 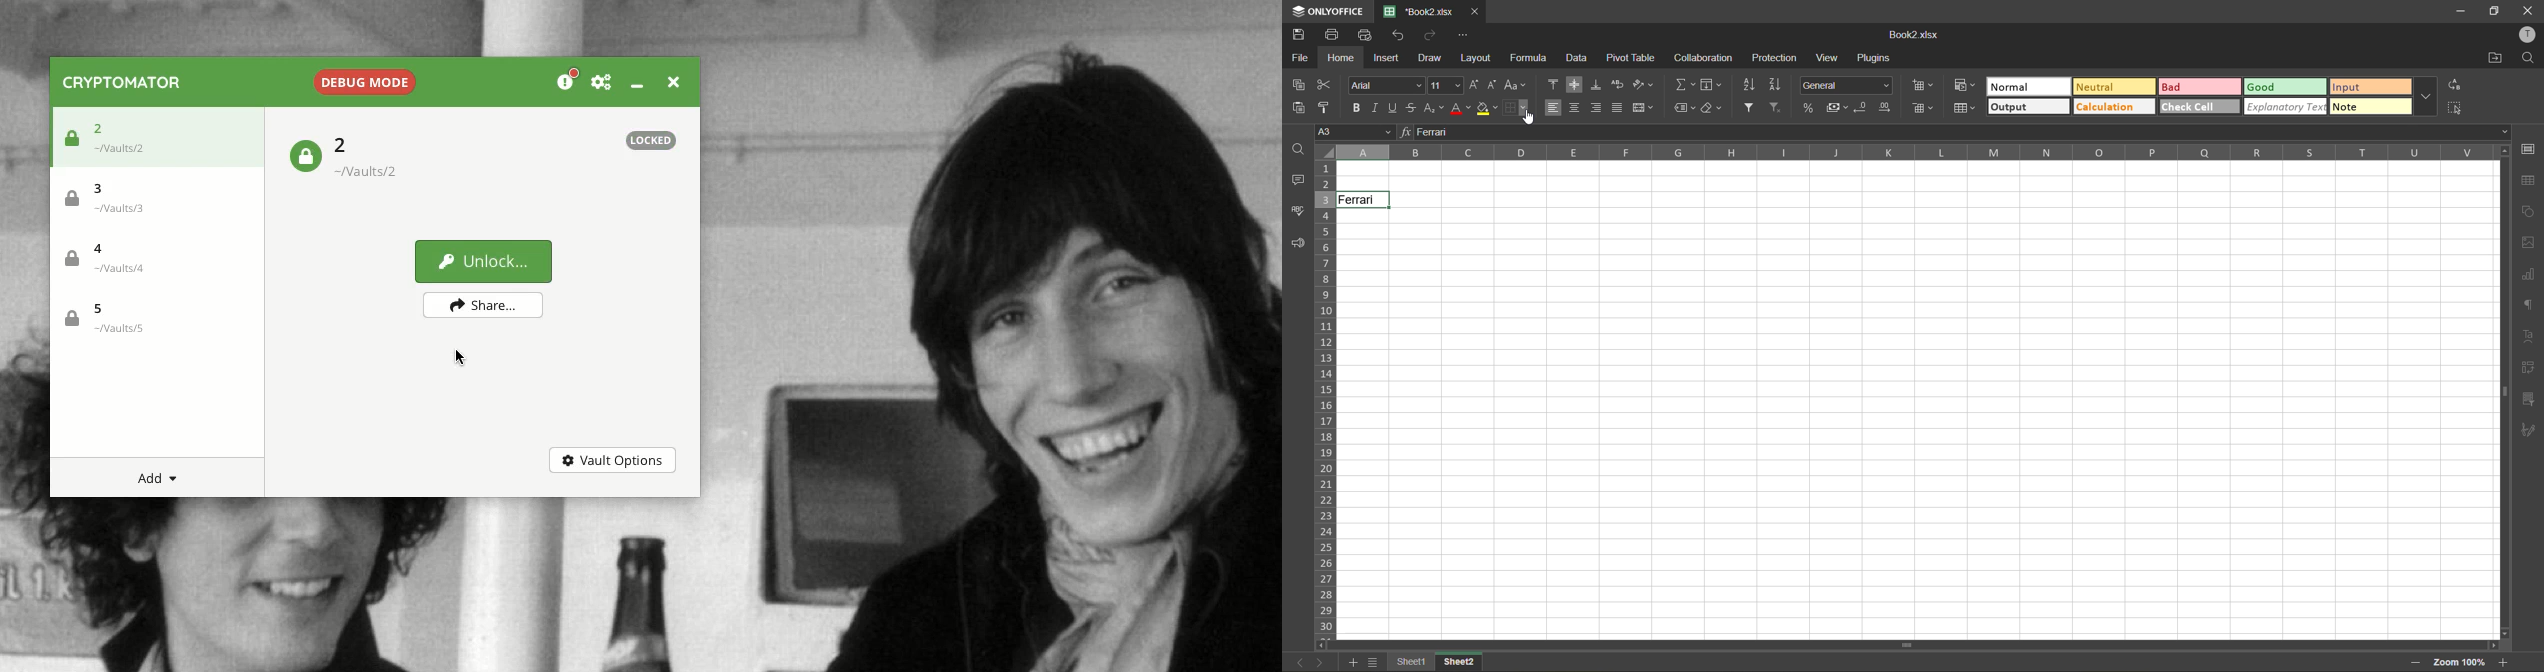 I want to click on fields, so click(x=1713, y=84).